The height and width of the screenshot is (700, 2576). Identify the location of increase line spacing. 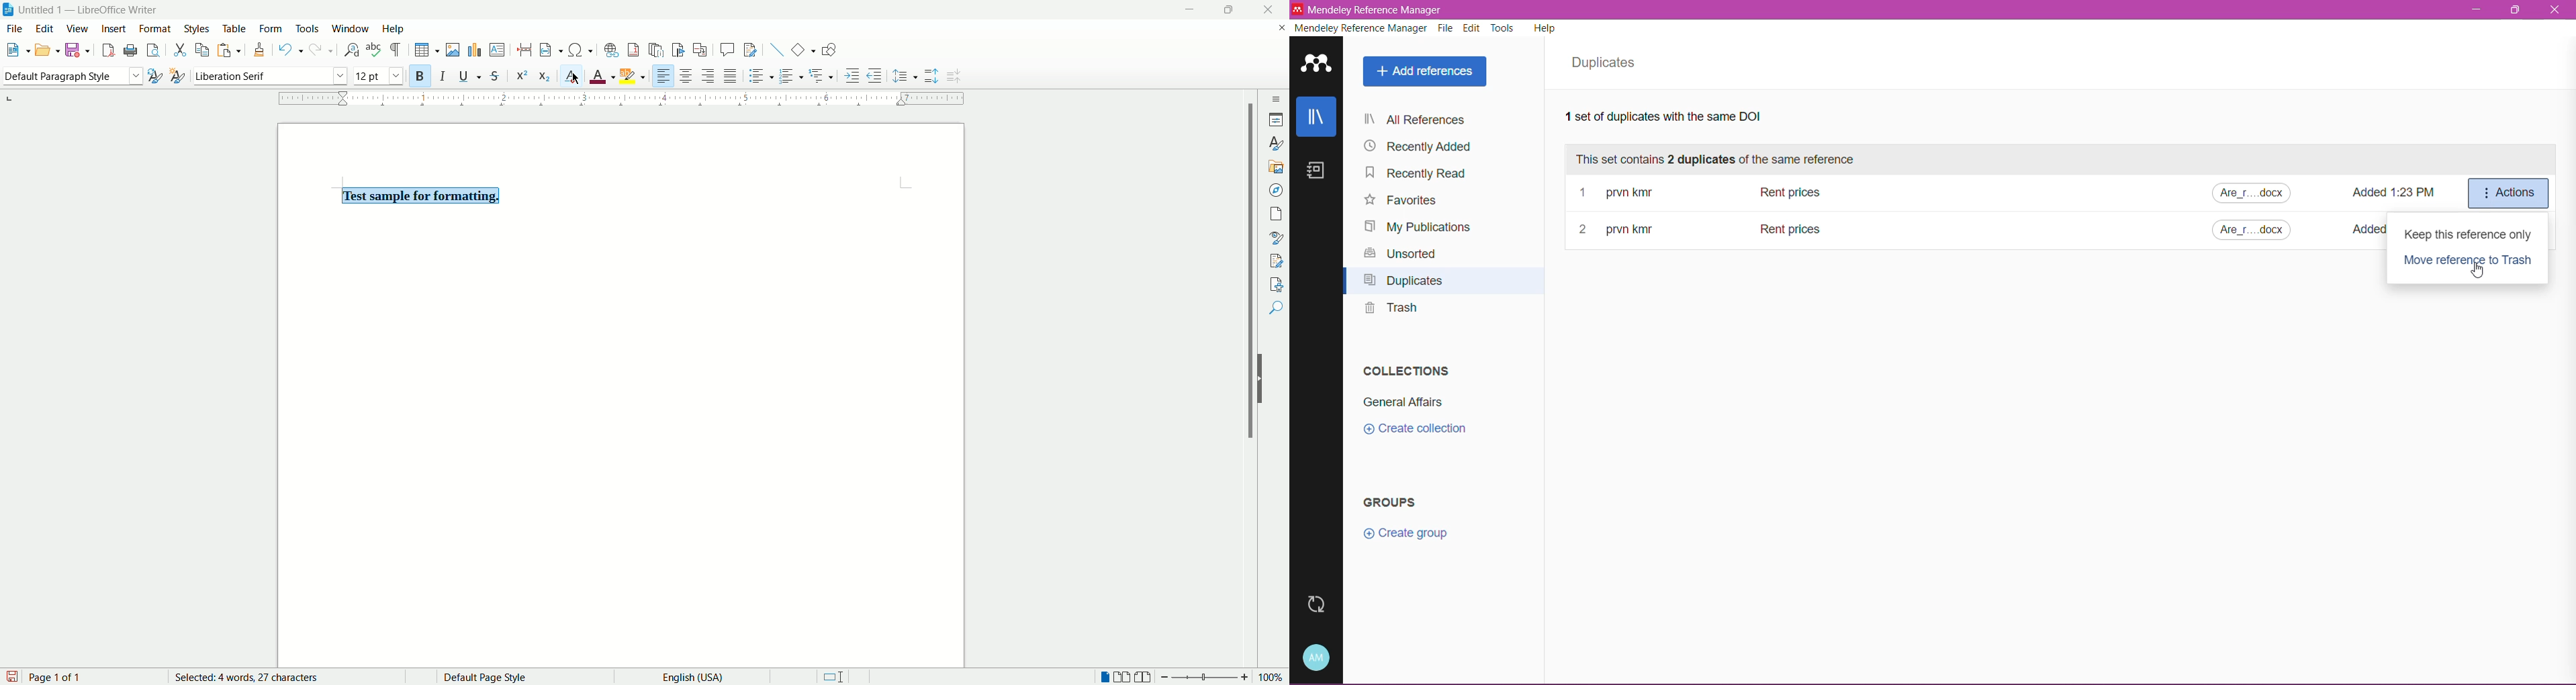
(929, 74).